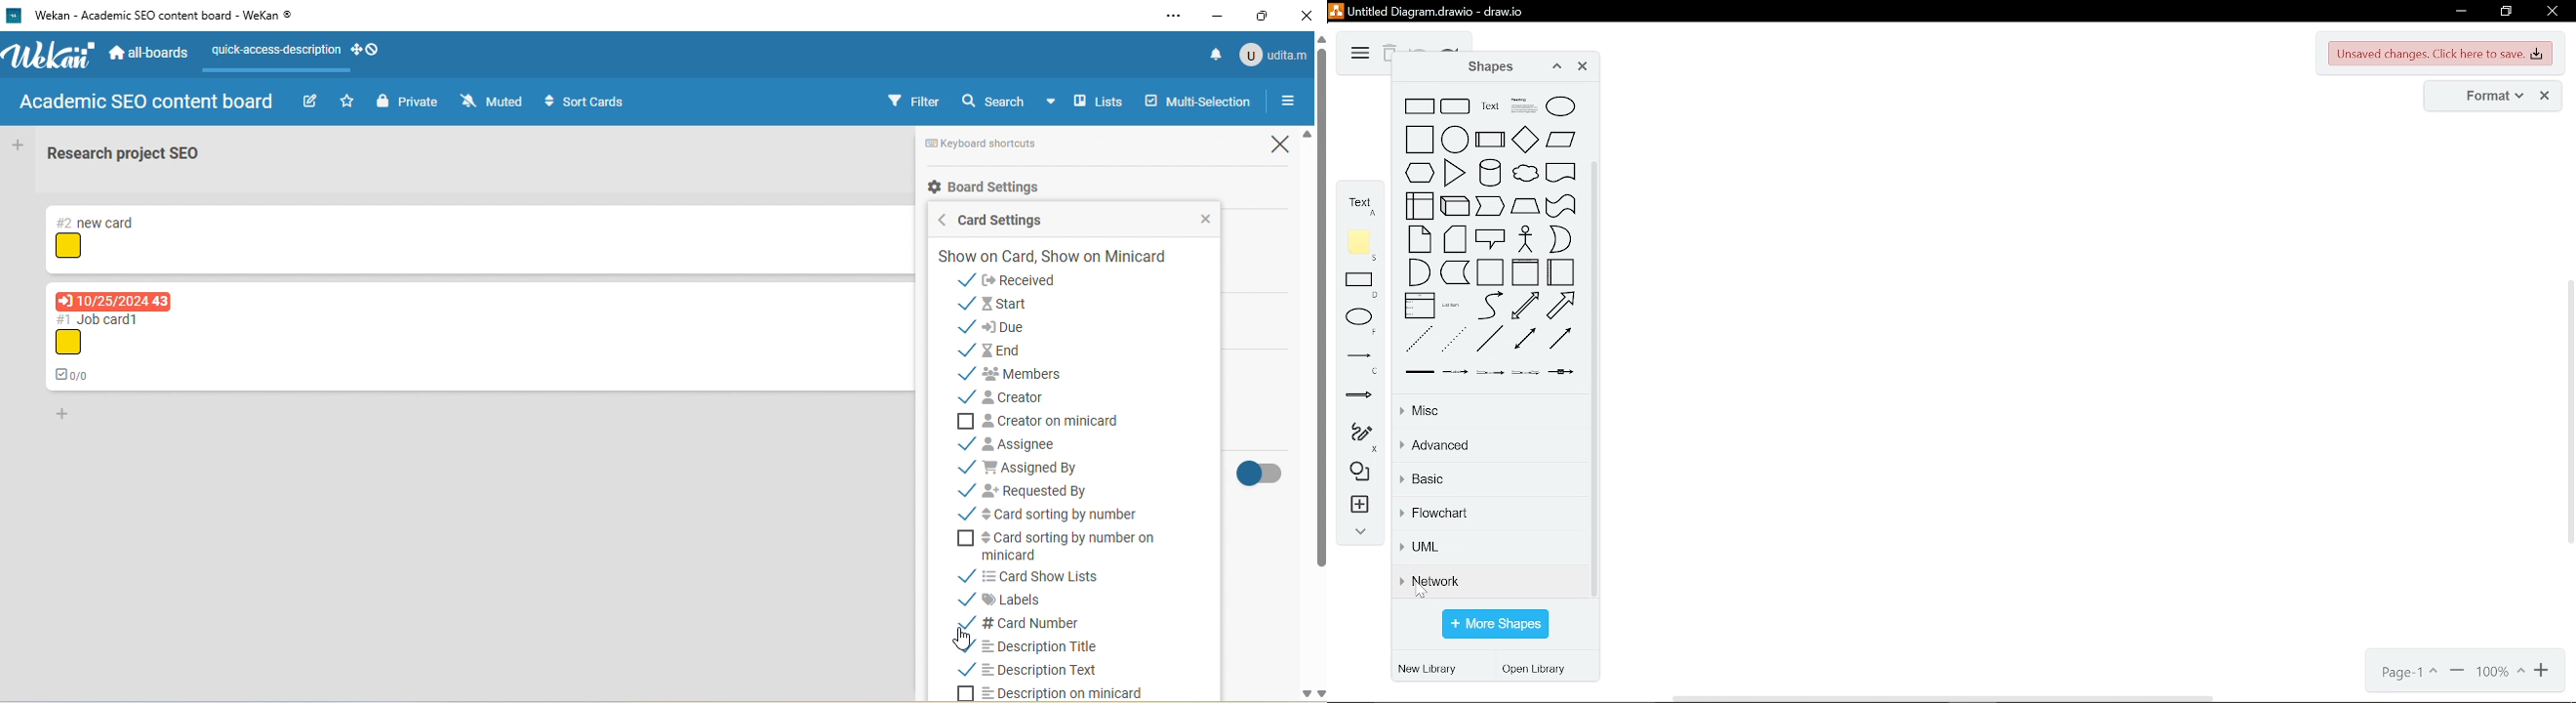 The height and width of the screenshot is (728, 2576). What do you see at coordinates (75, 374) in the screenshot?
I see `0/0` at bounding box center [75, 374].